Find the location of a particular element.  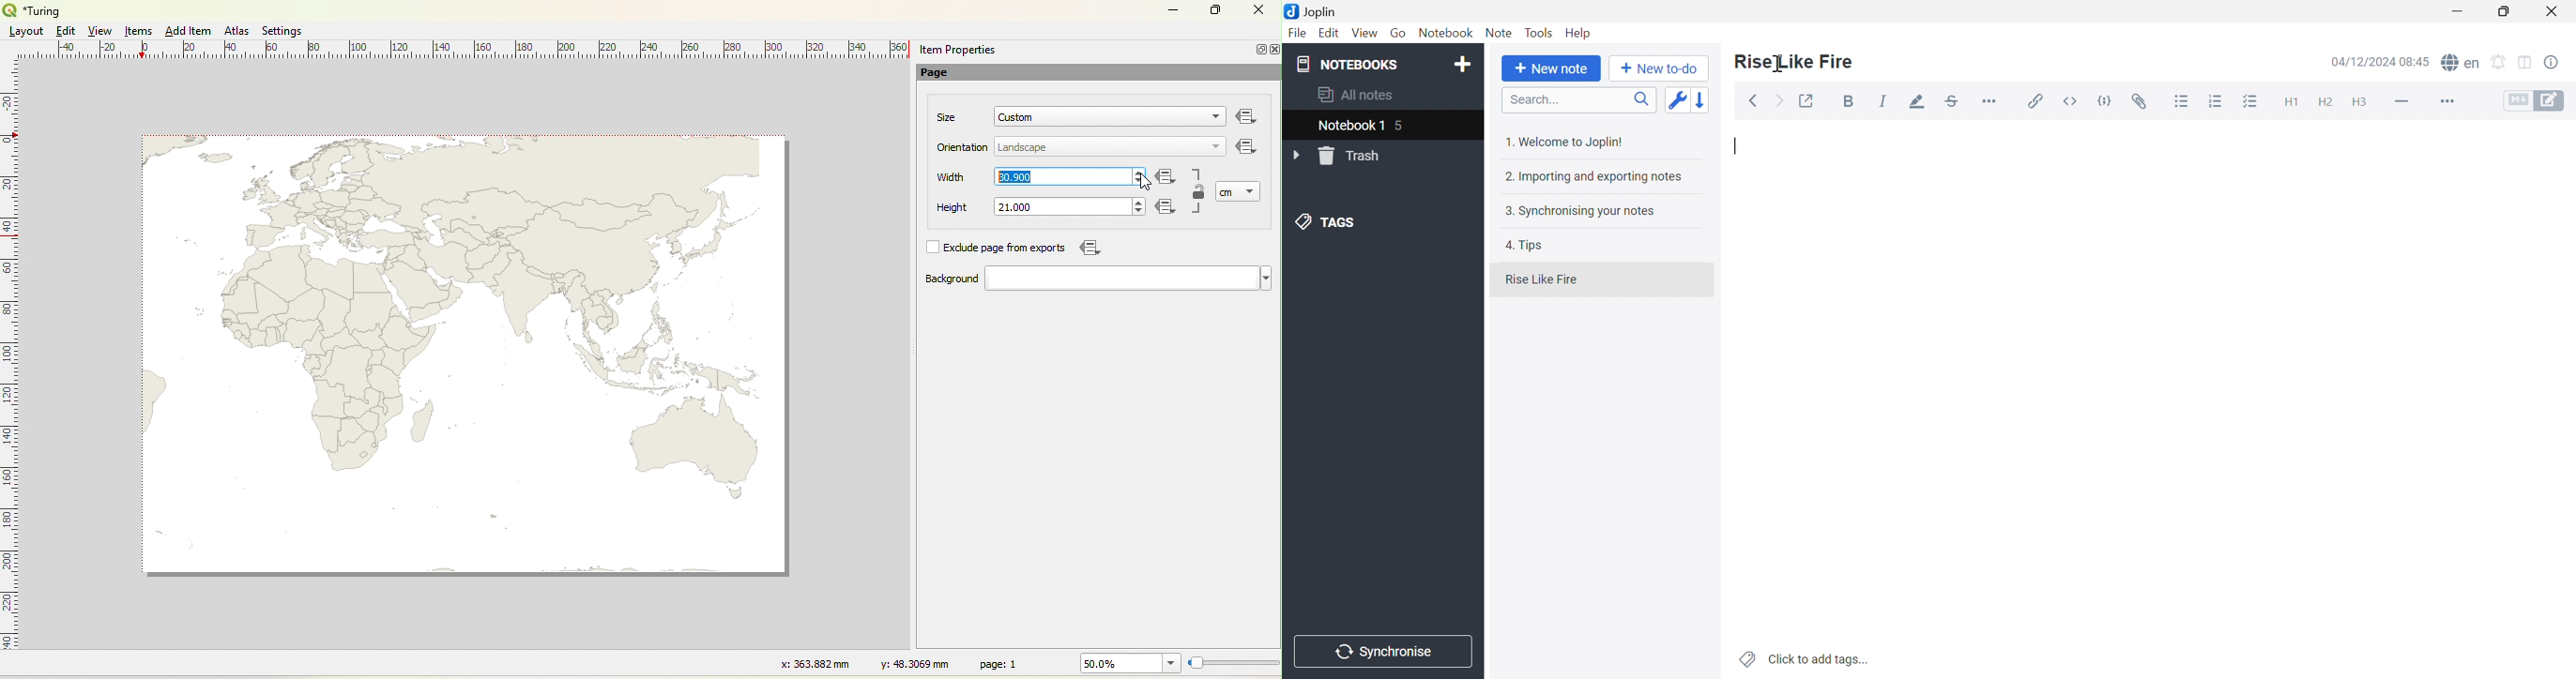

close is located at coordinates (1273, 50).